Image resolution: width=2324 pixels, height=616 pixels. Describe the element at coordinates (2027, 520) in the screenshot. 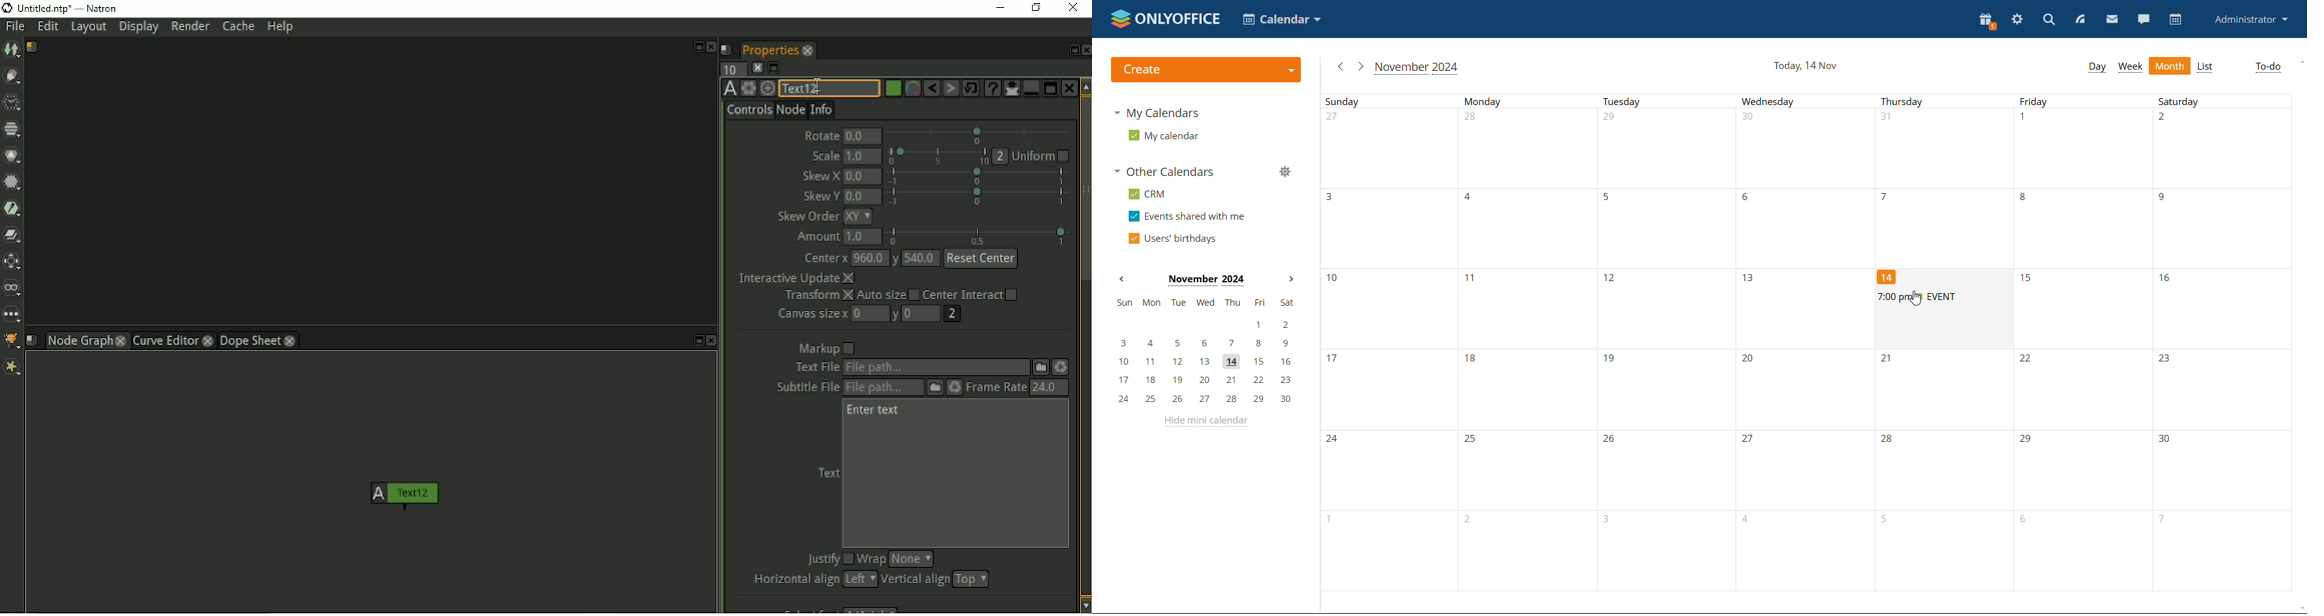

I see `number` at that location.